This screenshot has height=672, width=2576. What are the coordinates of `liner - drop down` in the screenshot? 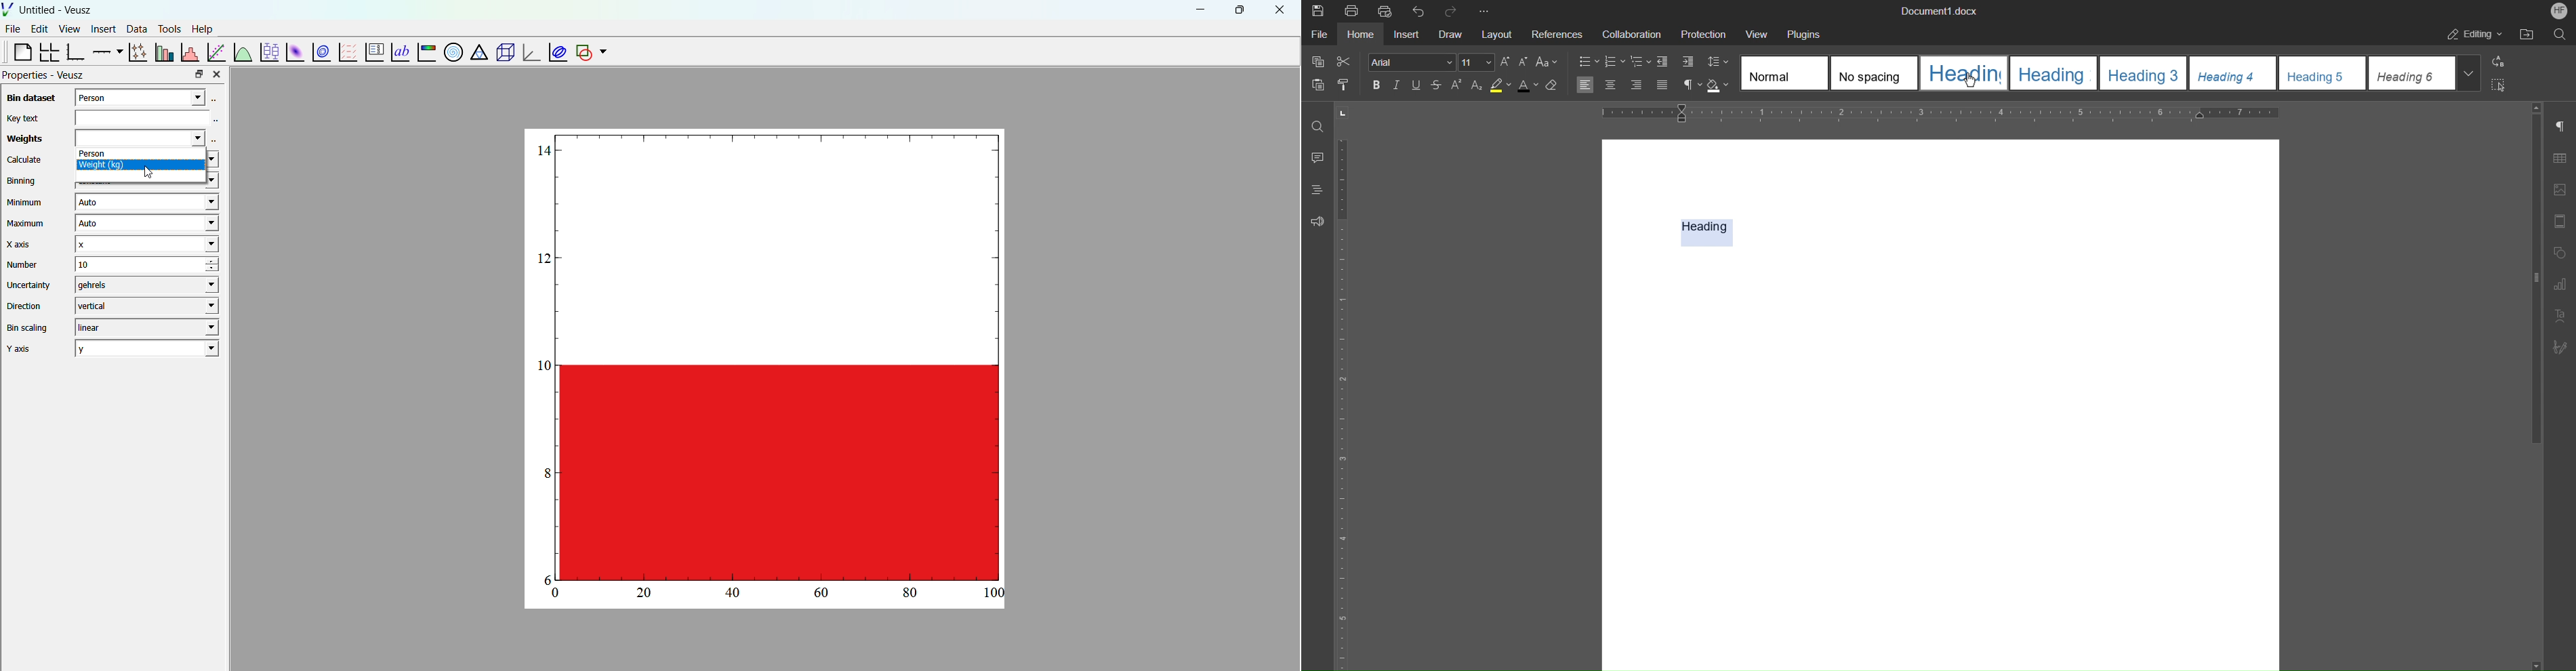 It's located at (144, 327).